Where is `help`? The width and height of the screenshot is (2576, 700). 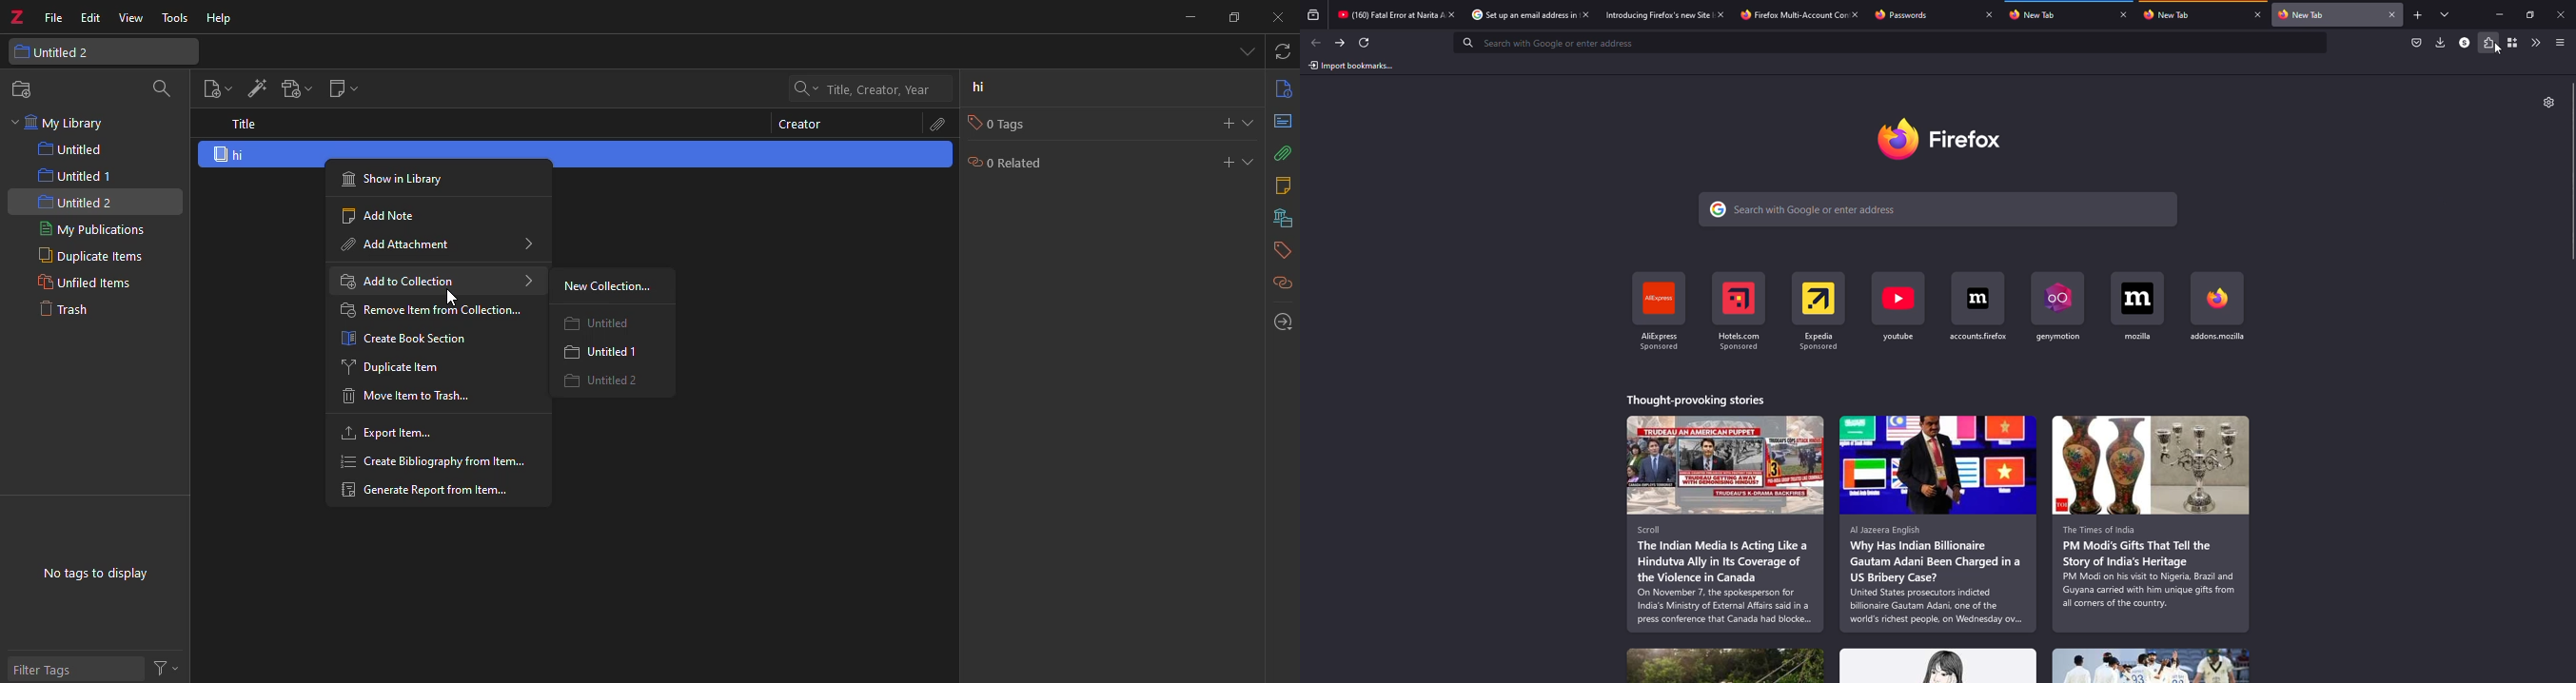 help is located at coordinates (221, 19).